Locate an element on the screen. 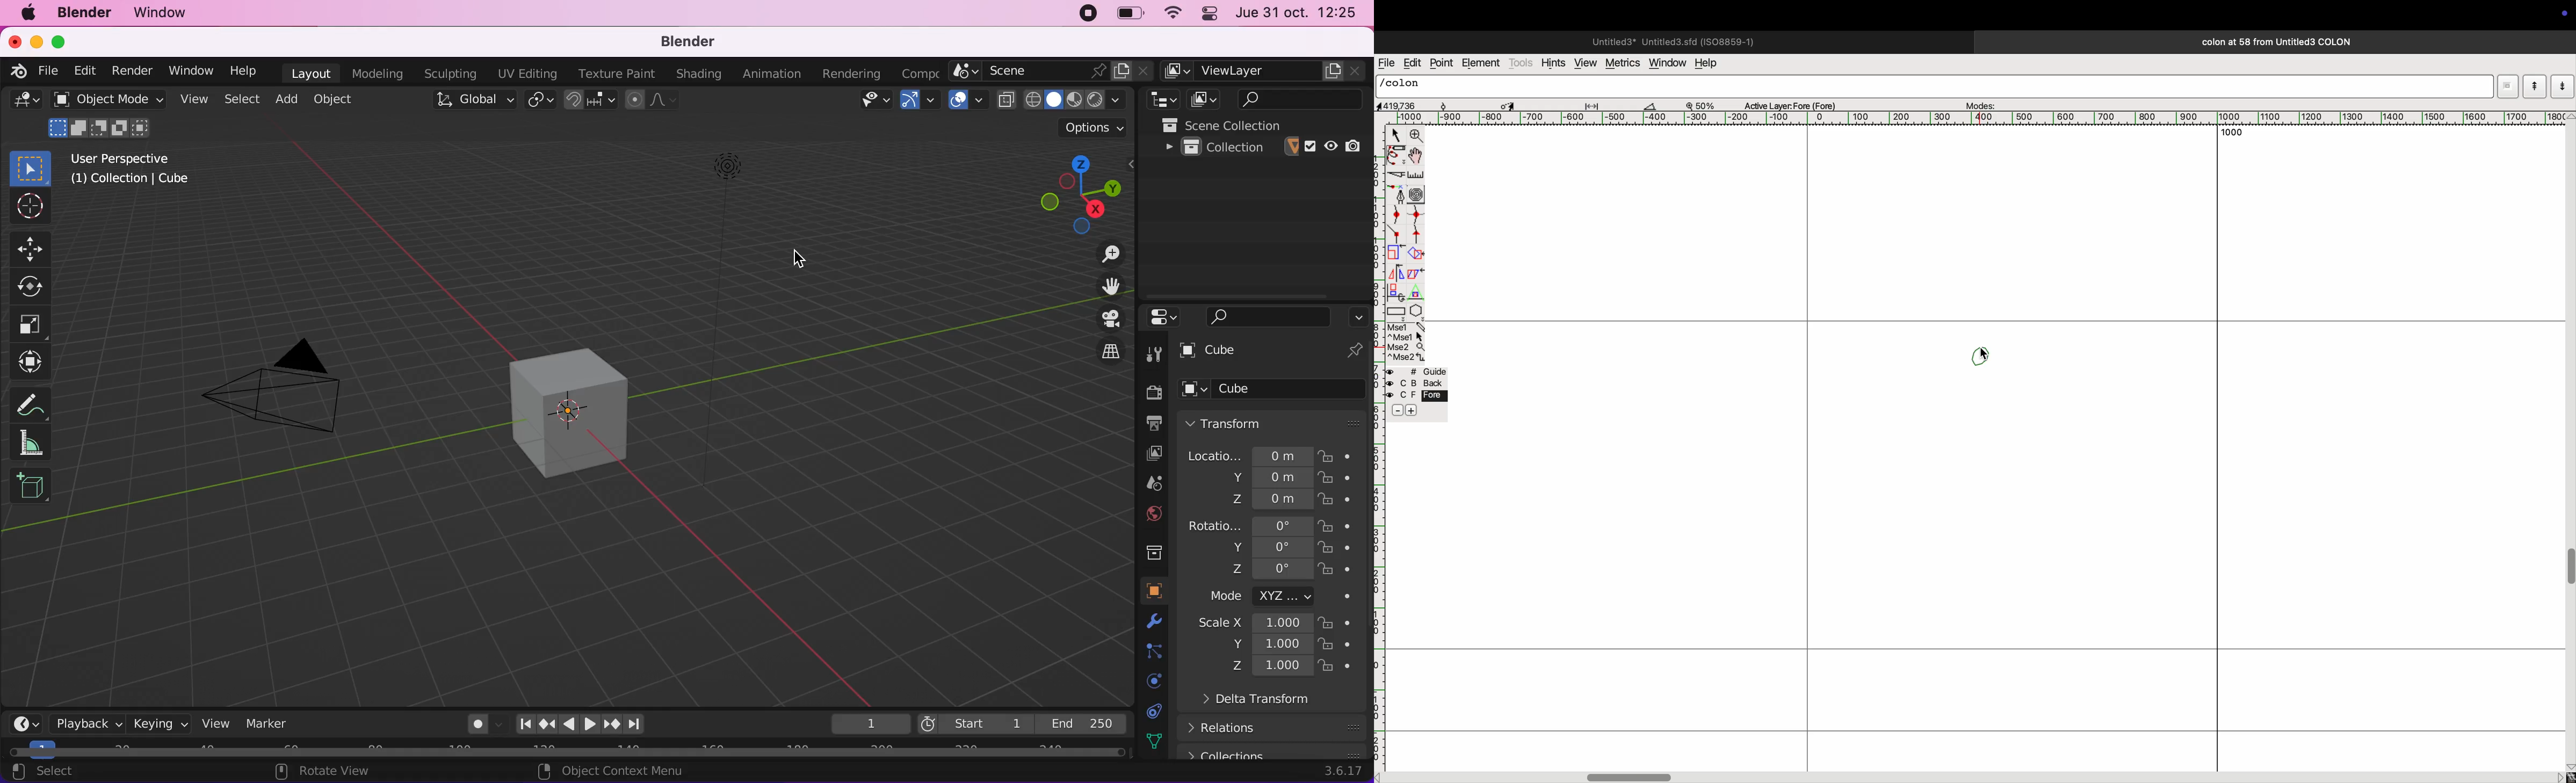  location 0m is located at coordinates (1249, 455).